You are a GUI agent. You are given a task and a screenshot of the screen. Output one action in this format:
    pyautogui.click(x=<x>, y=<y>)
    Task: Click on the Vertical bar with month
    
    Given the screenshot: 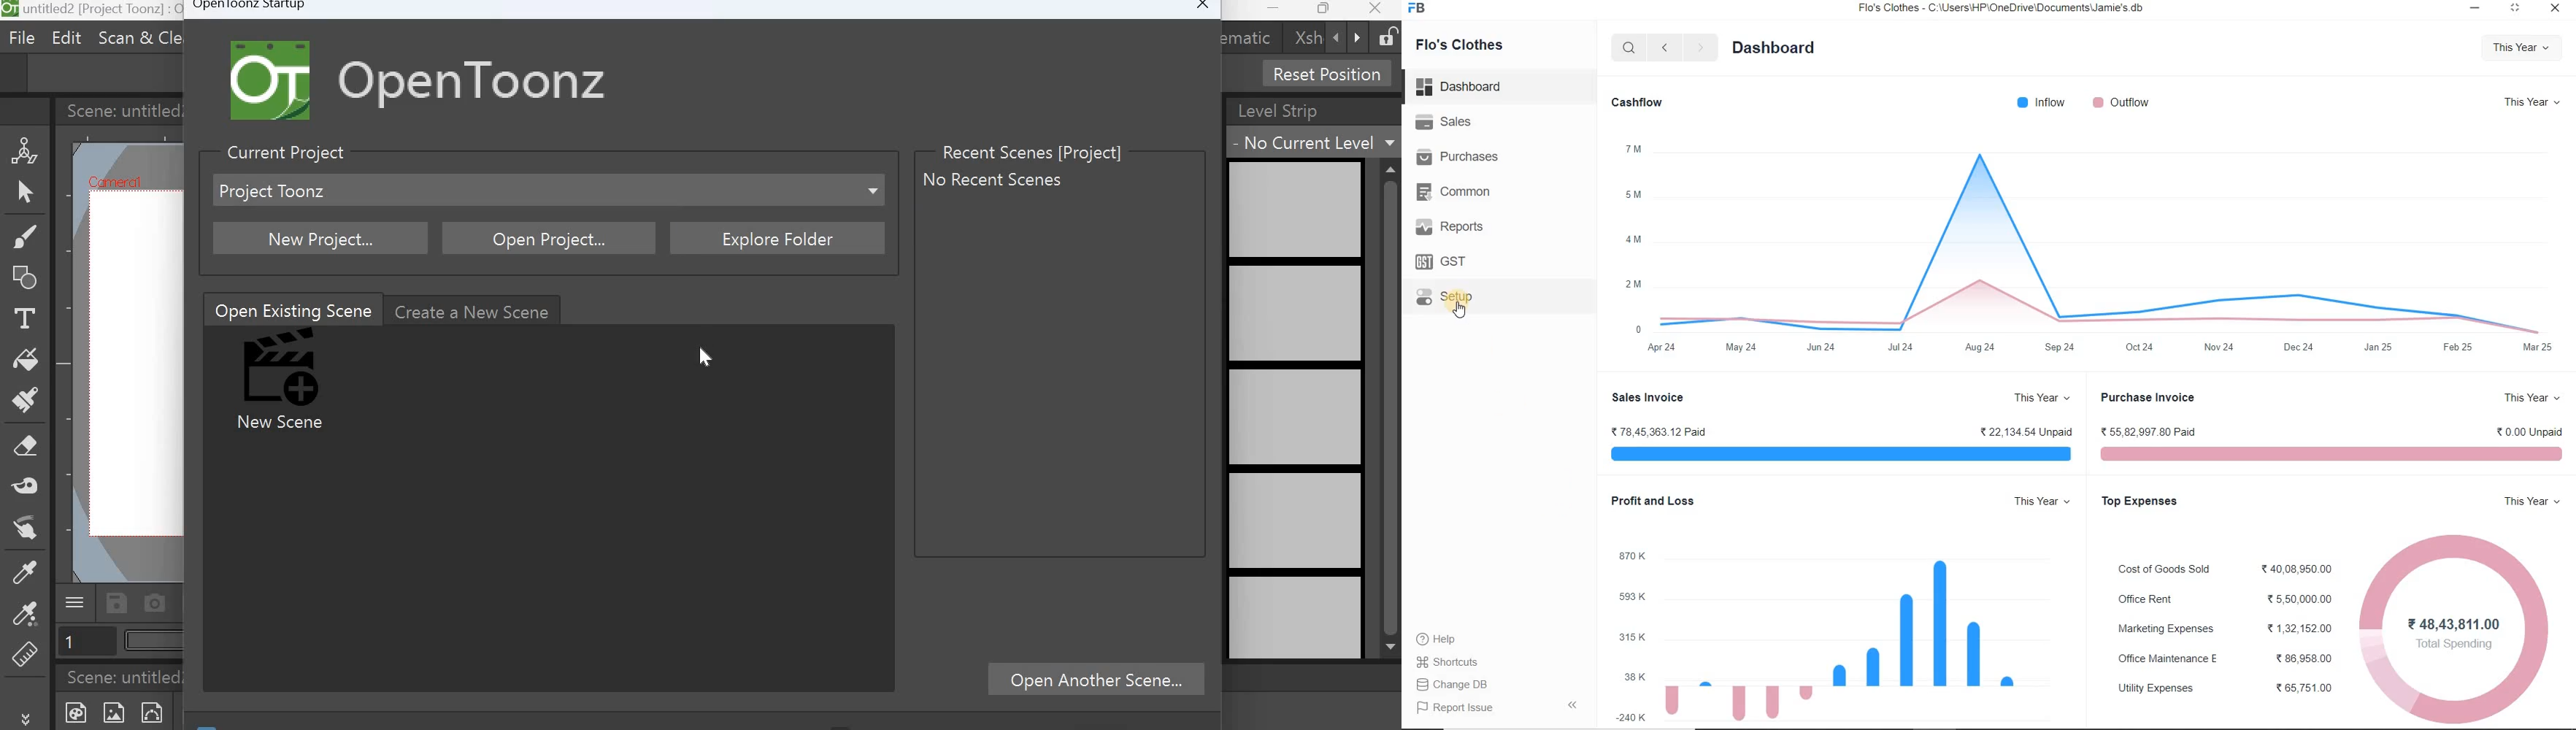 What is the action you would take?
    pyautogui.click(x=1635, y=237)
    